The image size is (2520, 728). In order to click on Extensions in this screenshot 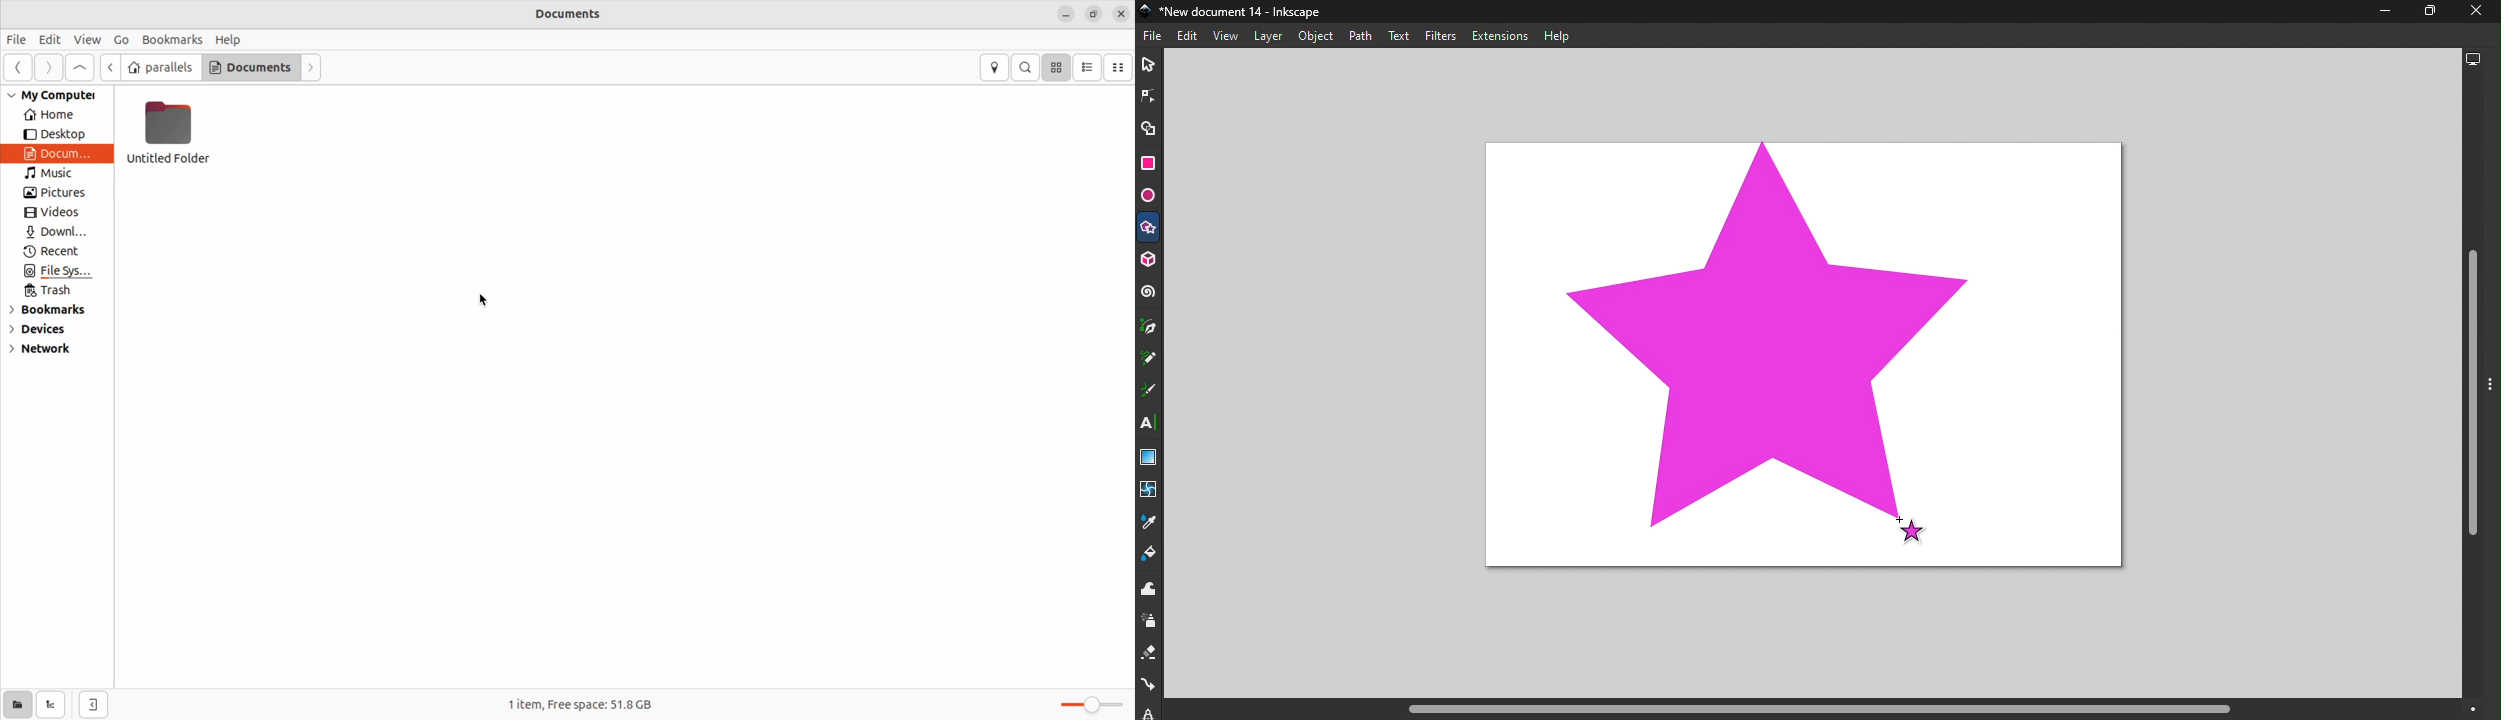, I will do `click(1499, 36)`.